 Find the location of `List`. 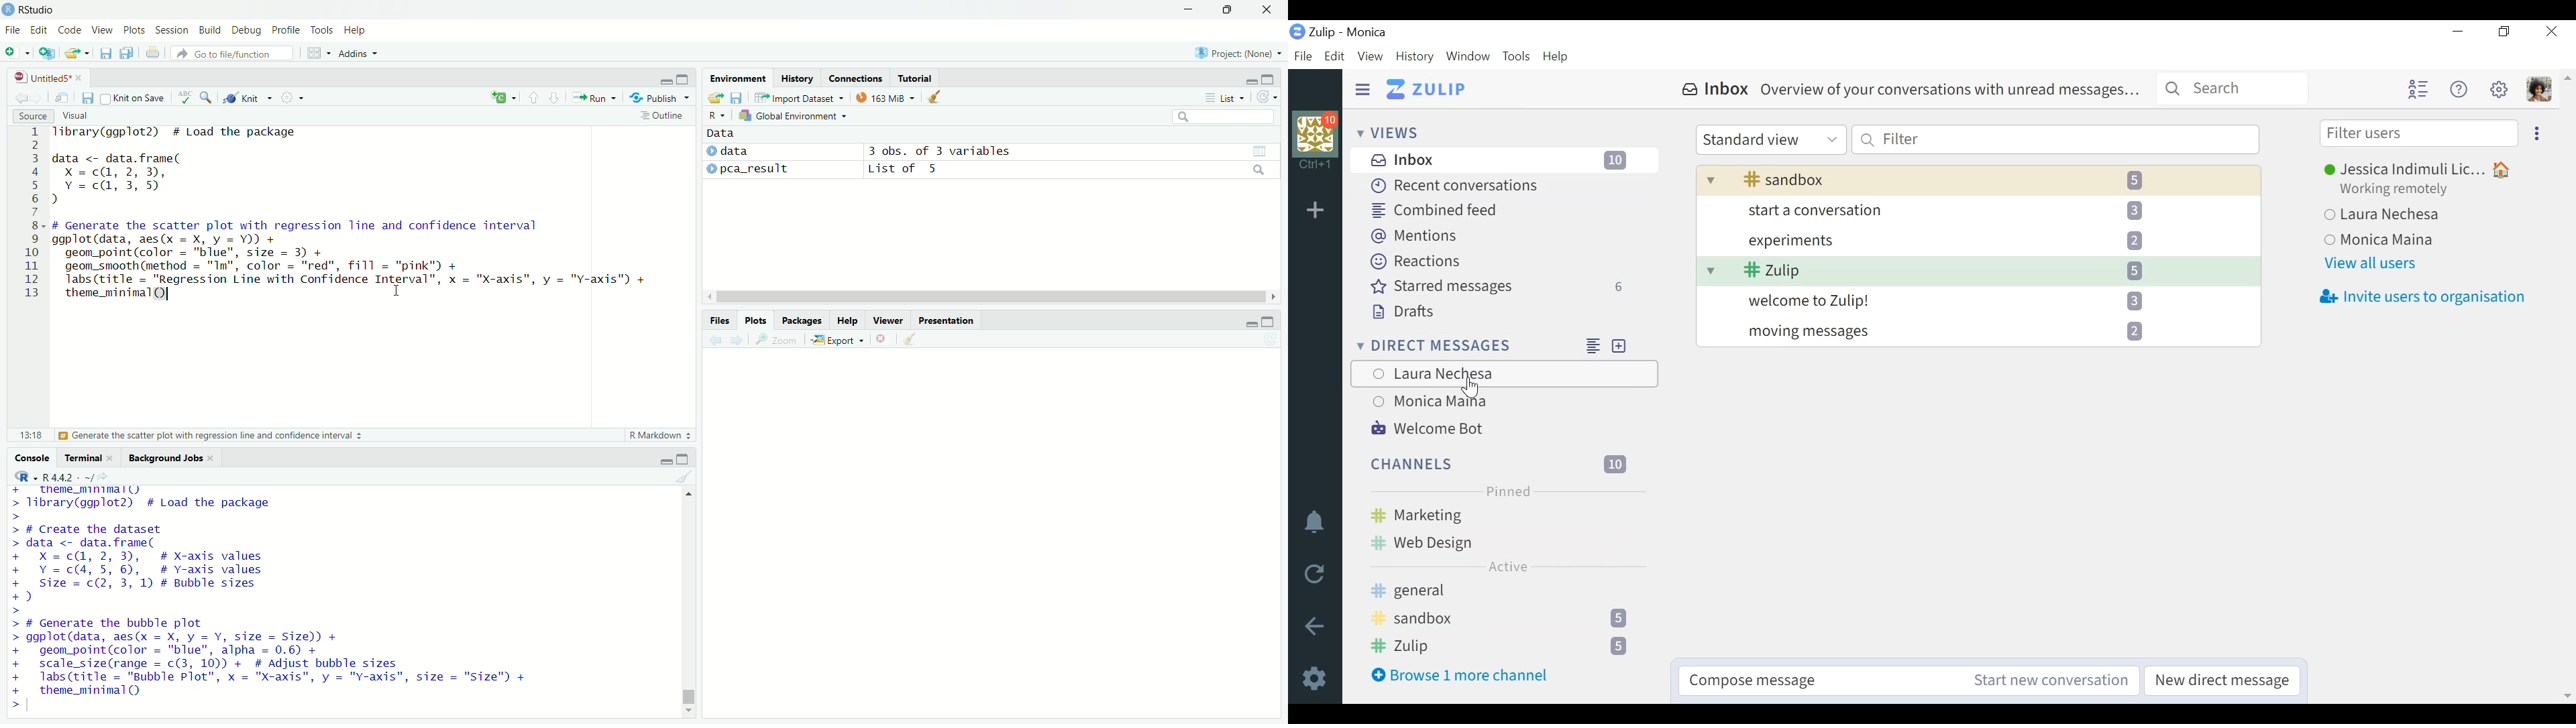

List is located at coordinates (1224, 97).